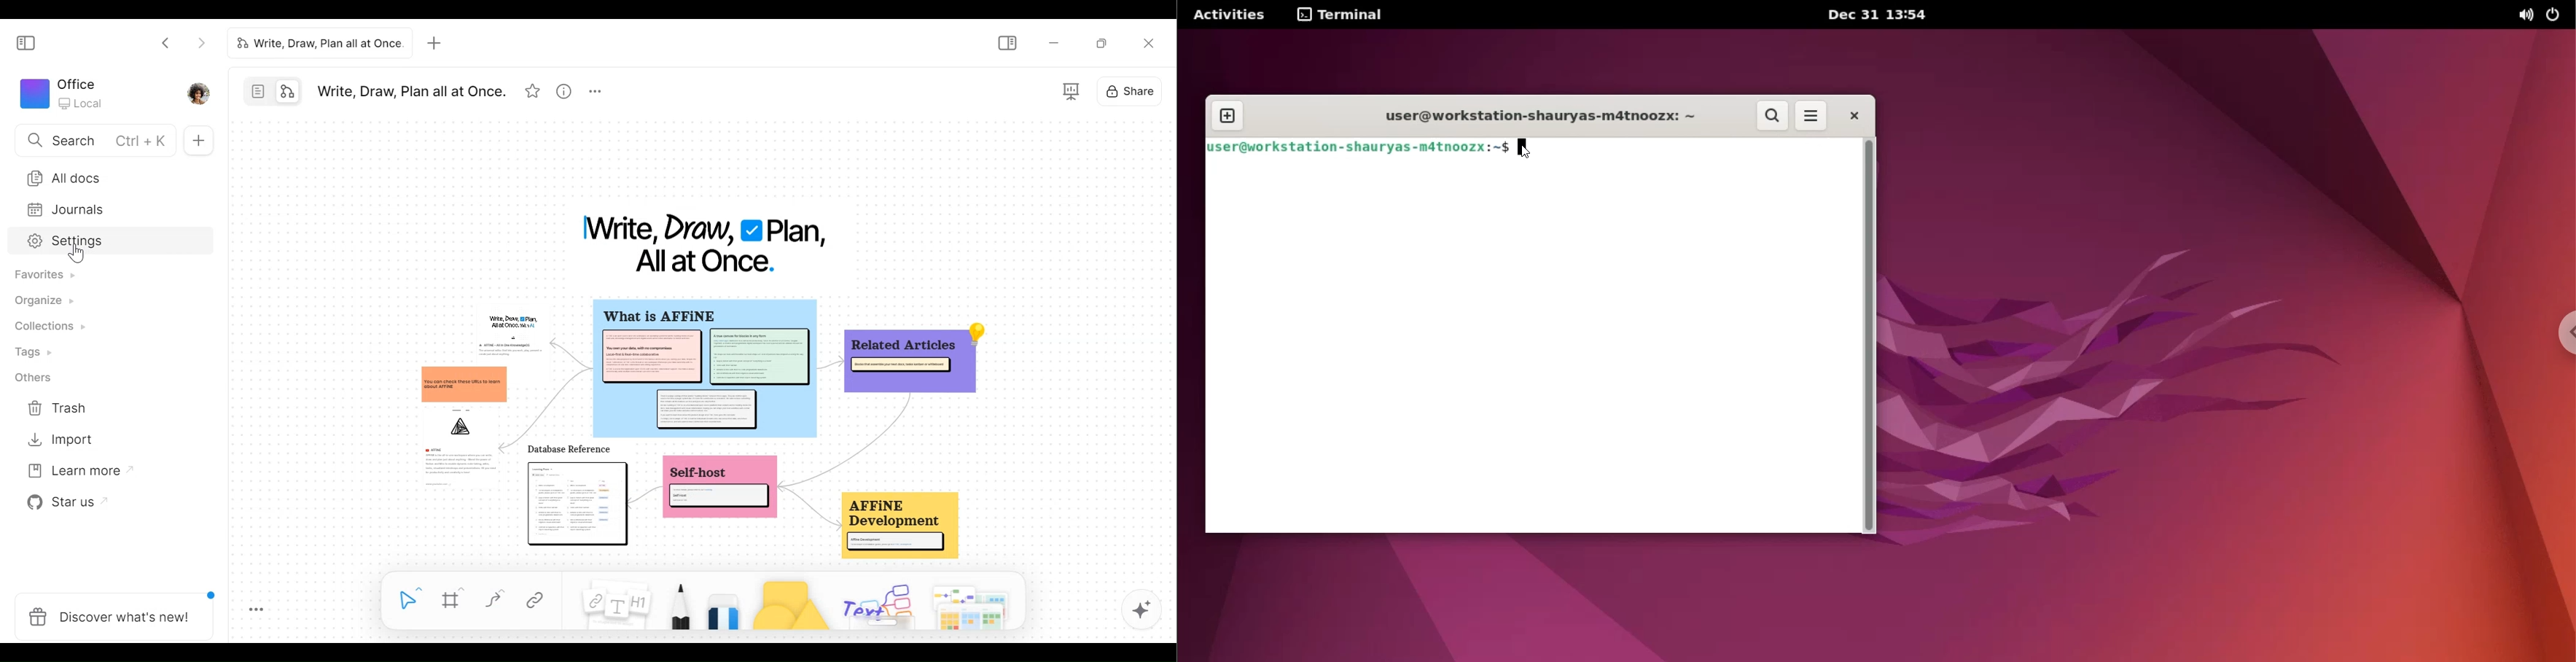 Image resolution: width=2576 pixels, height=672 pixels. What do you see at coordinates (1102, 41) in the screenshot?
I see `Restore` at bounding box center [1102, 41].